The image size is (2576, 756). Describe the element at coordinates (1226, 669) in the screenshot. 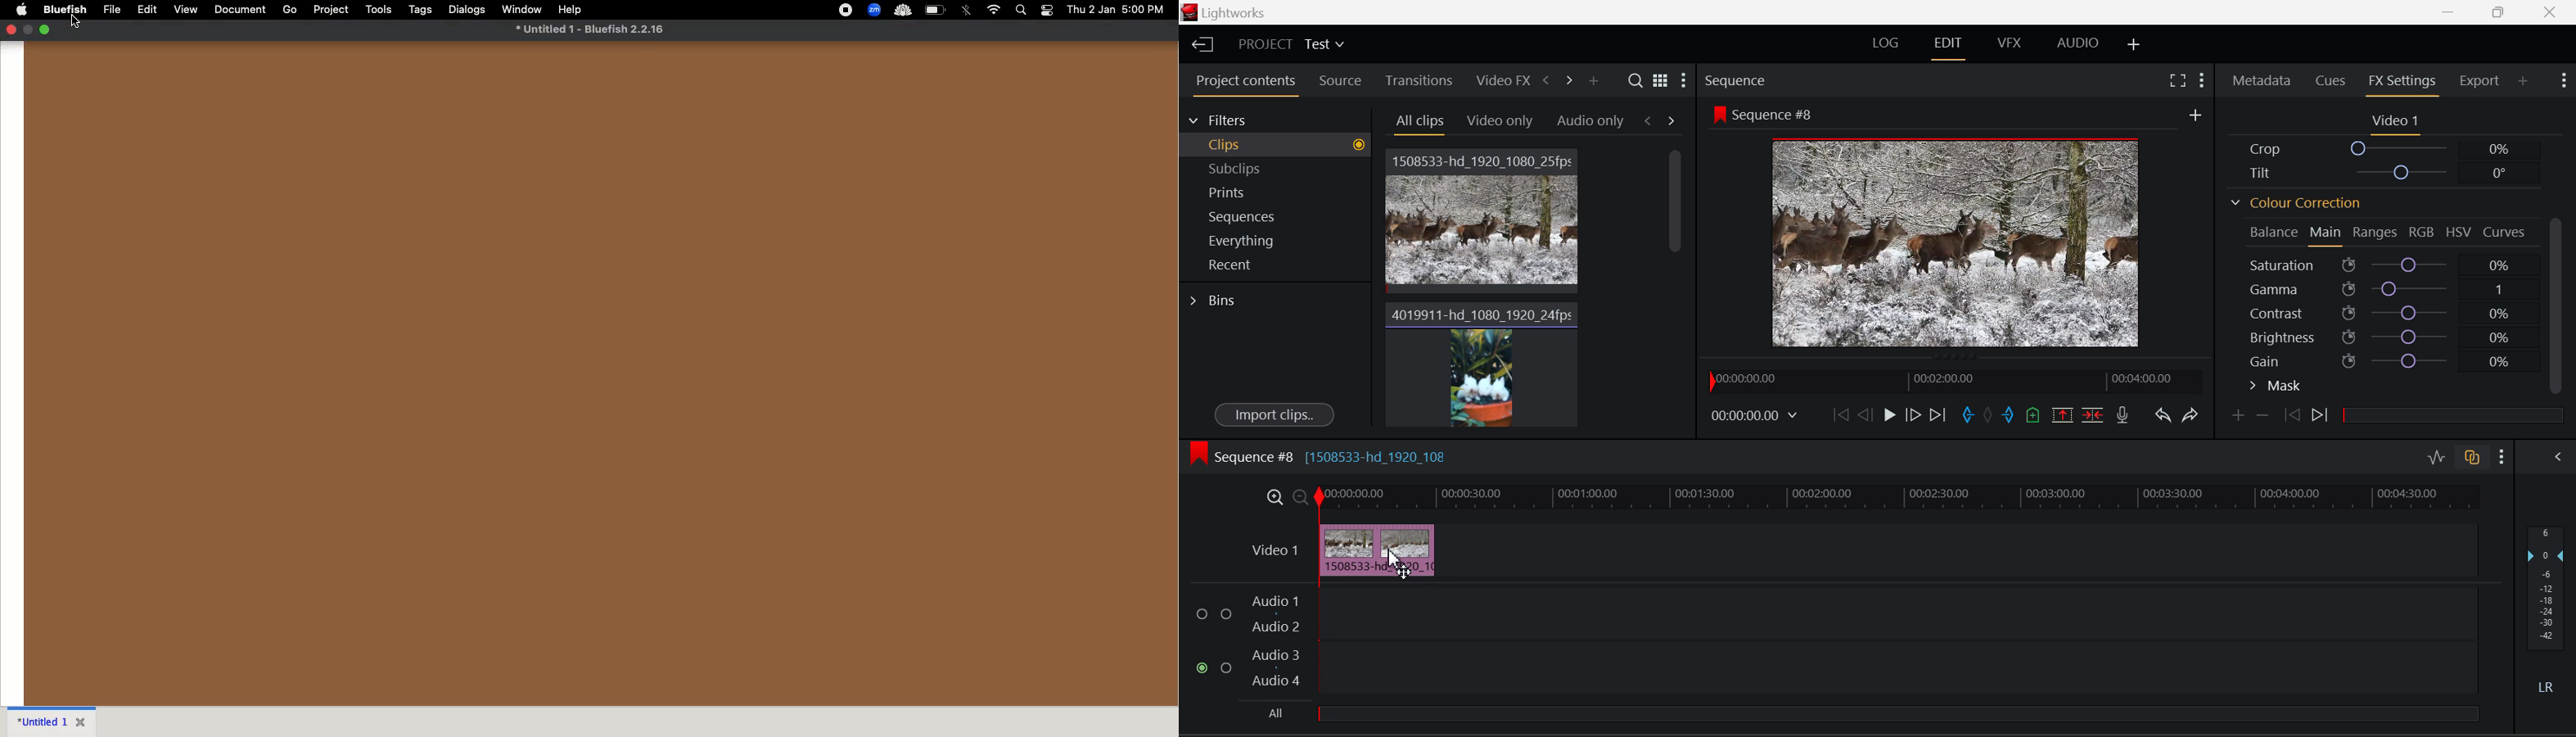

I see `Audio Input Checkbox` at that location.